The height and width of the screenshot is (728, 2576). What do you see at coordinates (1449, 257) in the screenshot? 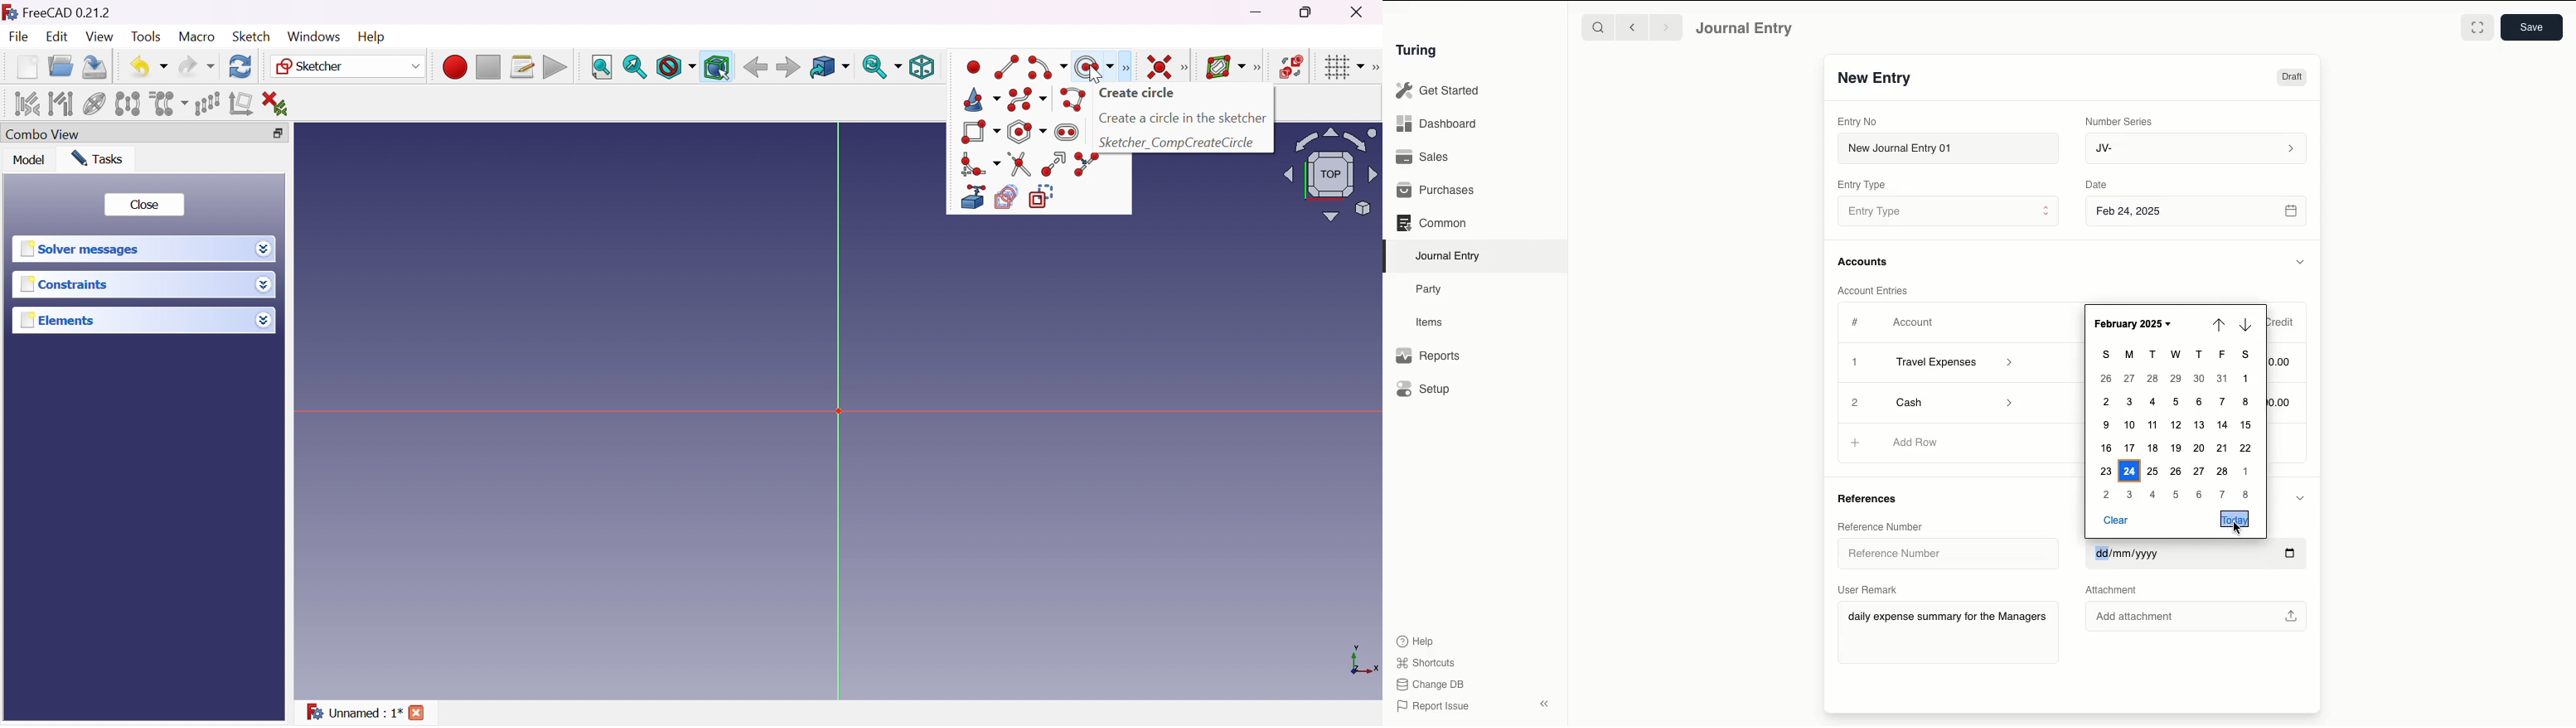
I see `Journal Entry` at bounding box center [1449, 257].